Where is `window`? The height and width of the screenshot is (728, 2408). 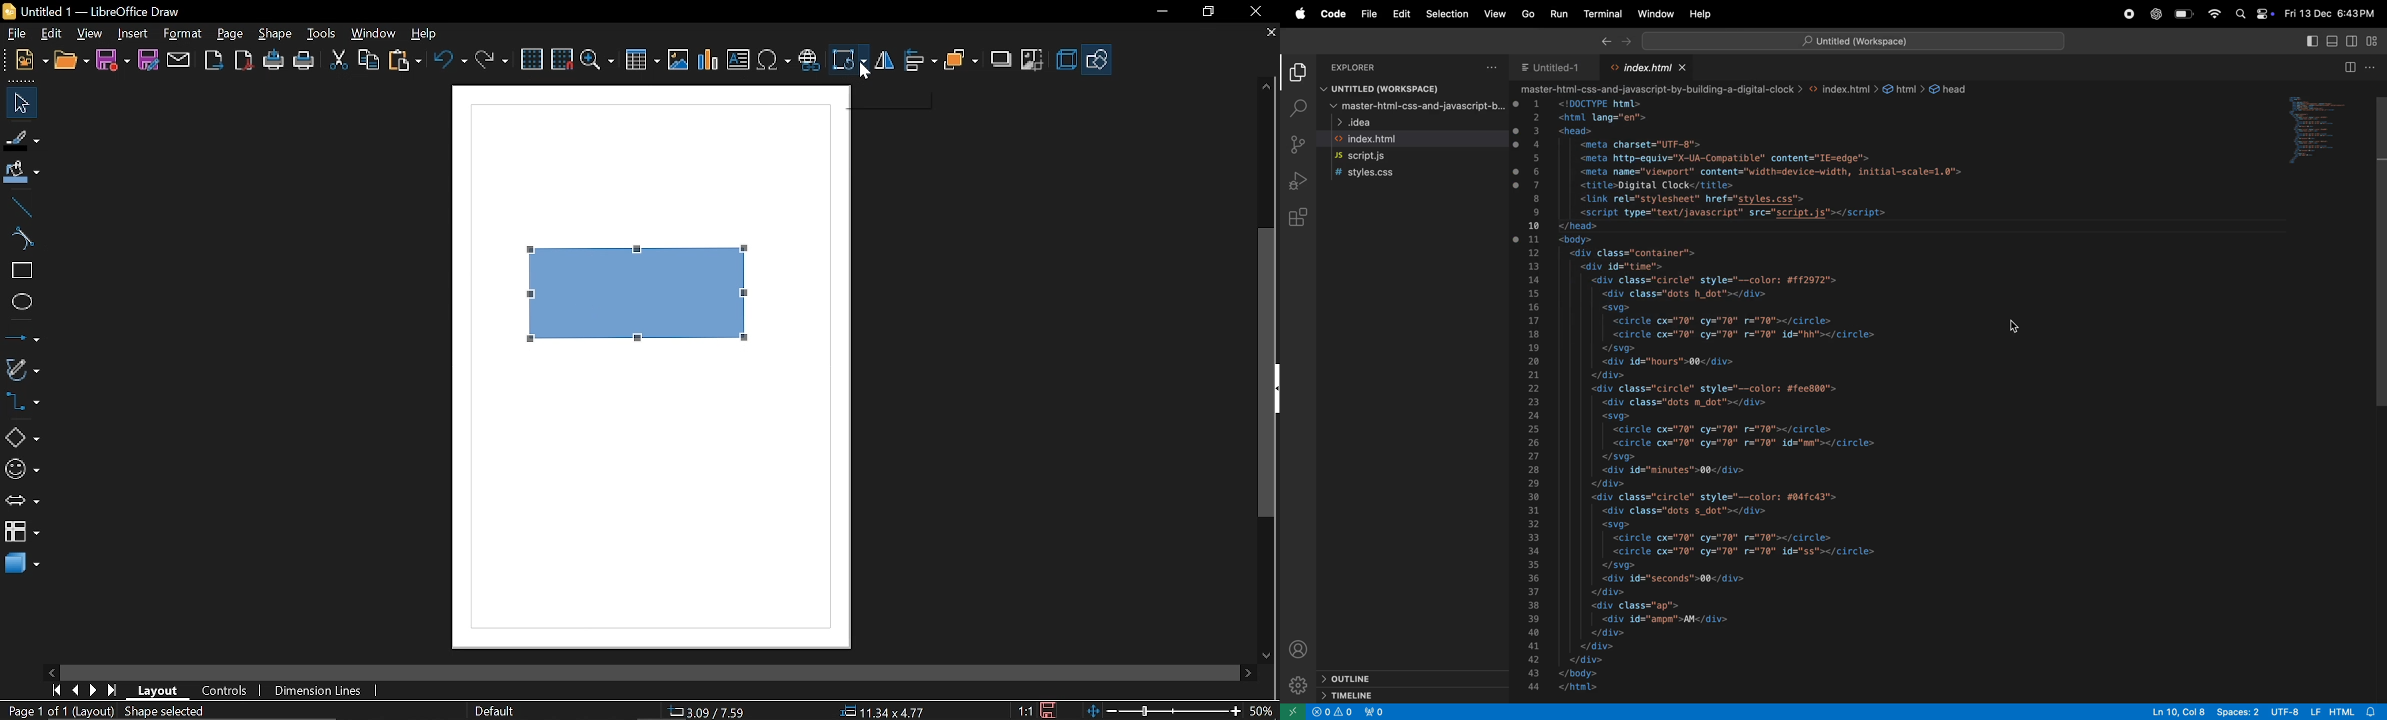
window is located at coordinates (374, 36).